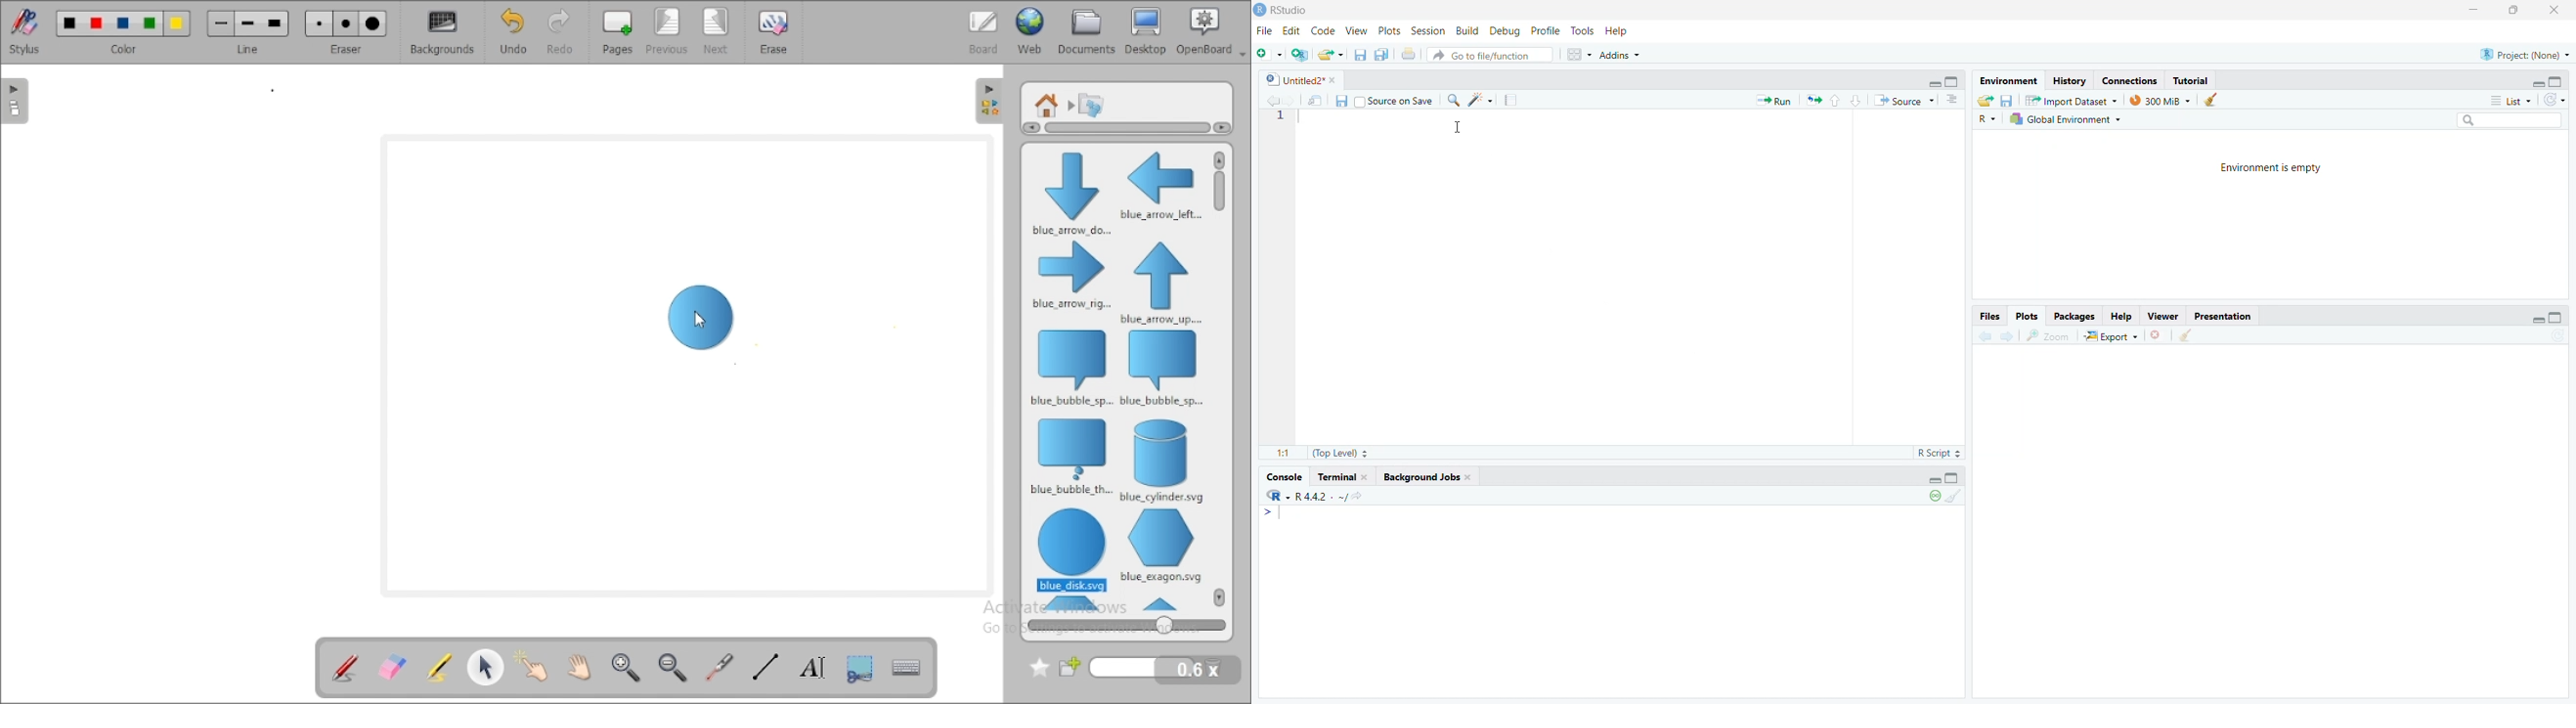 This screenshot has width=2576, height=728. Describe the element at coordinates (2007, 81) in the screenshot. I see `Environment` at that location.